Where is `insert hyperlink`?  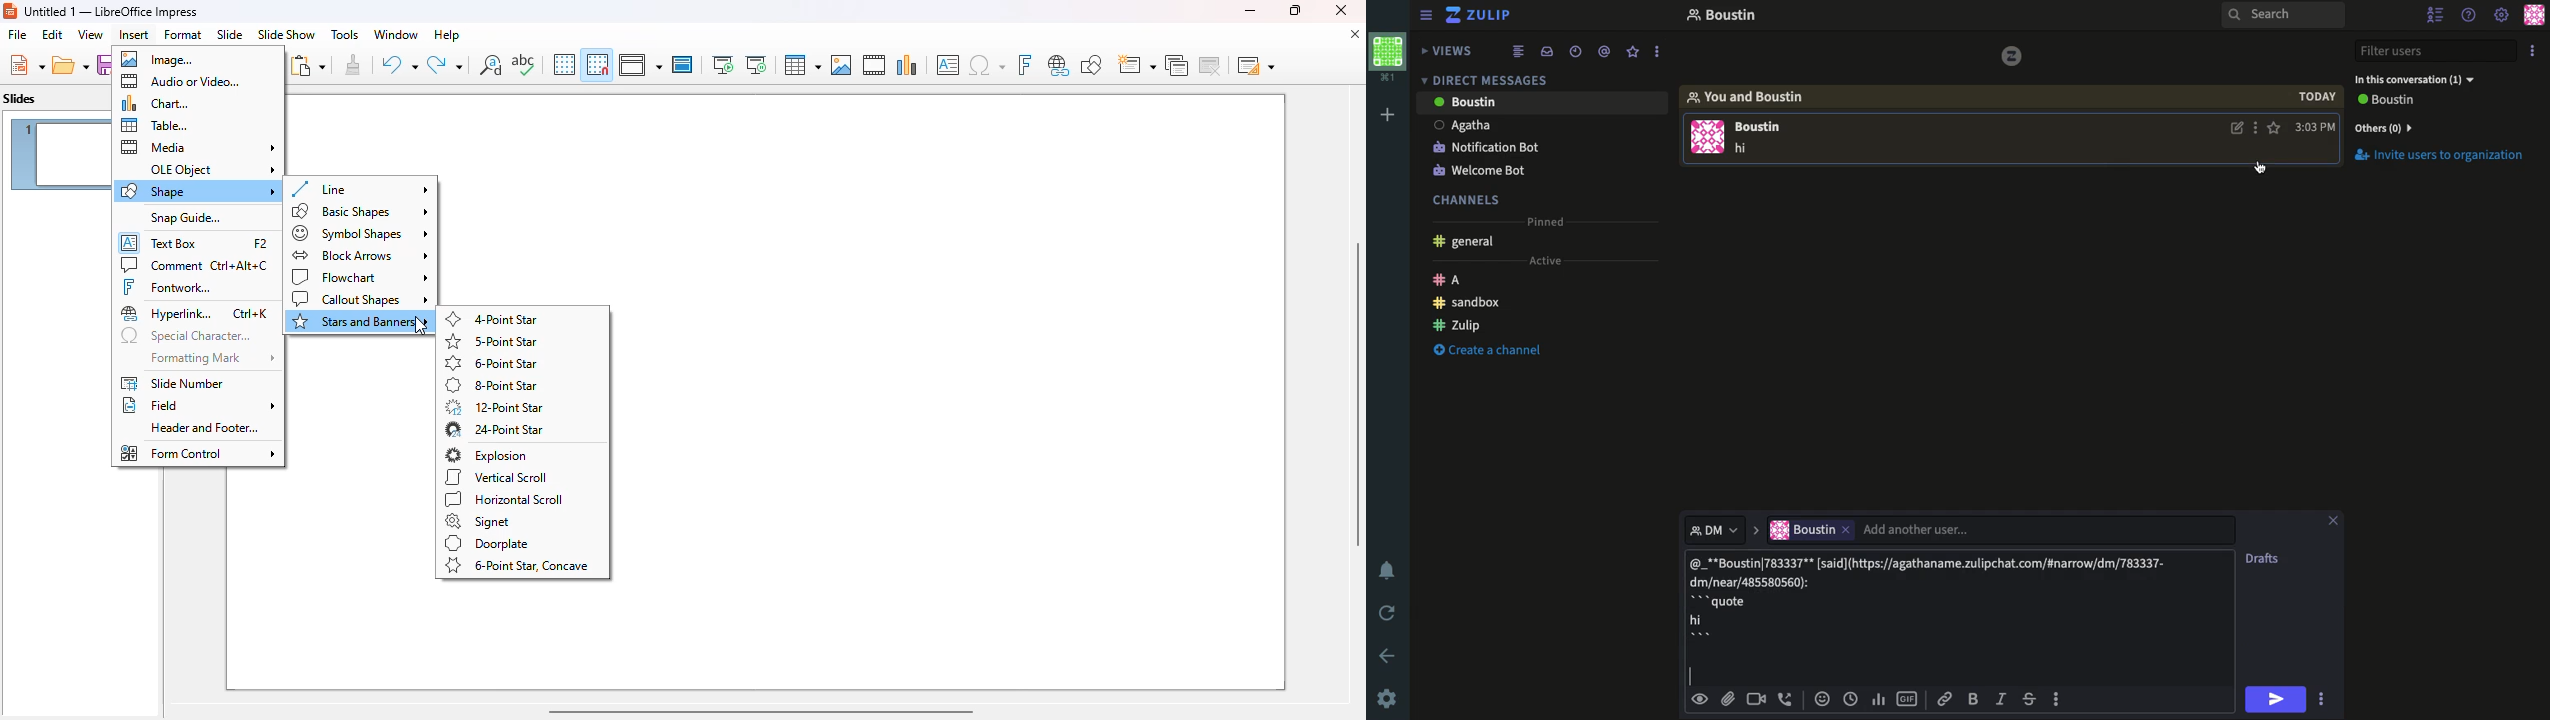 insert hyperlink is located at coordinates (1059, 65).